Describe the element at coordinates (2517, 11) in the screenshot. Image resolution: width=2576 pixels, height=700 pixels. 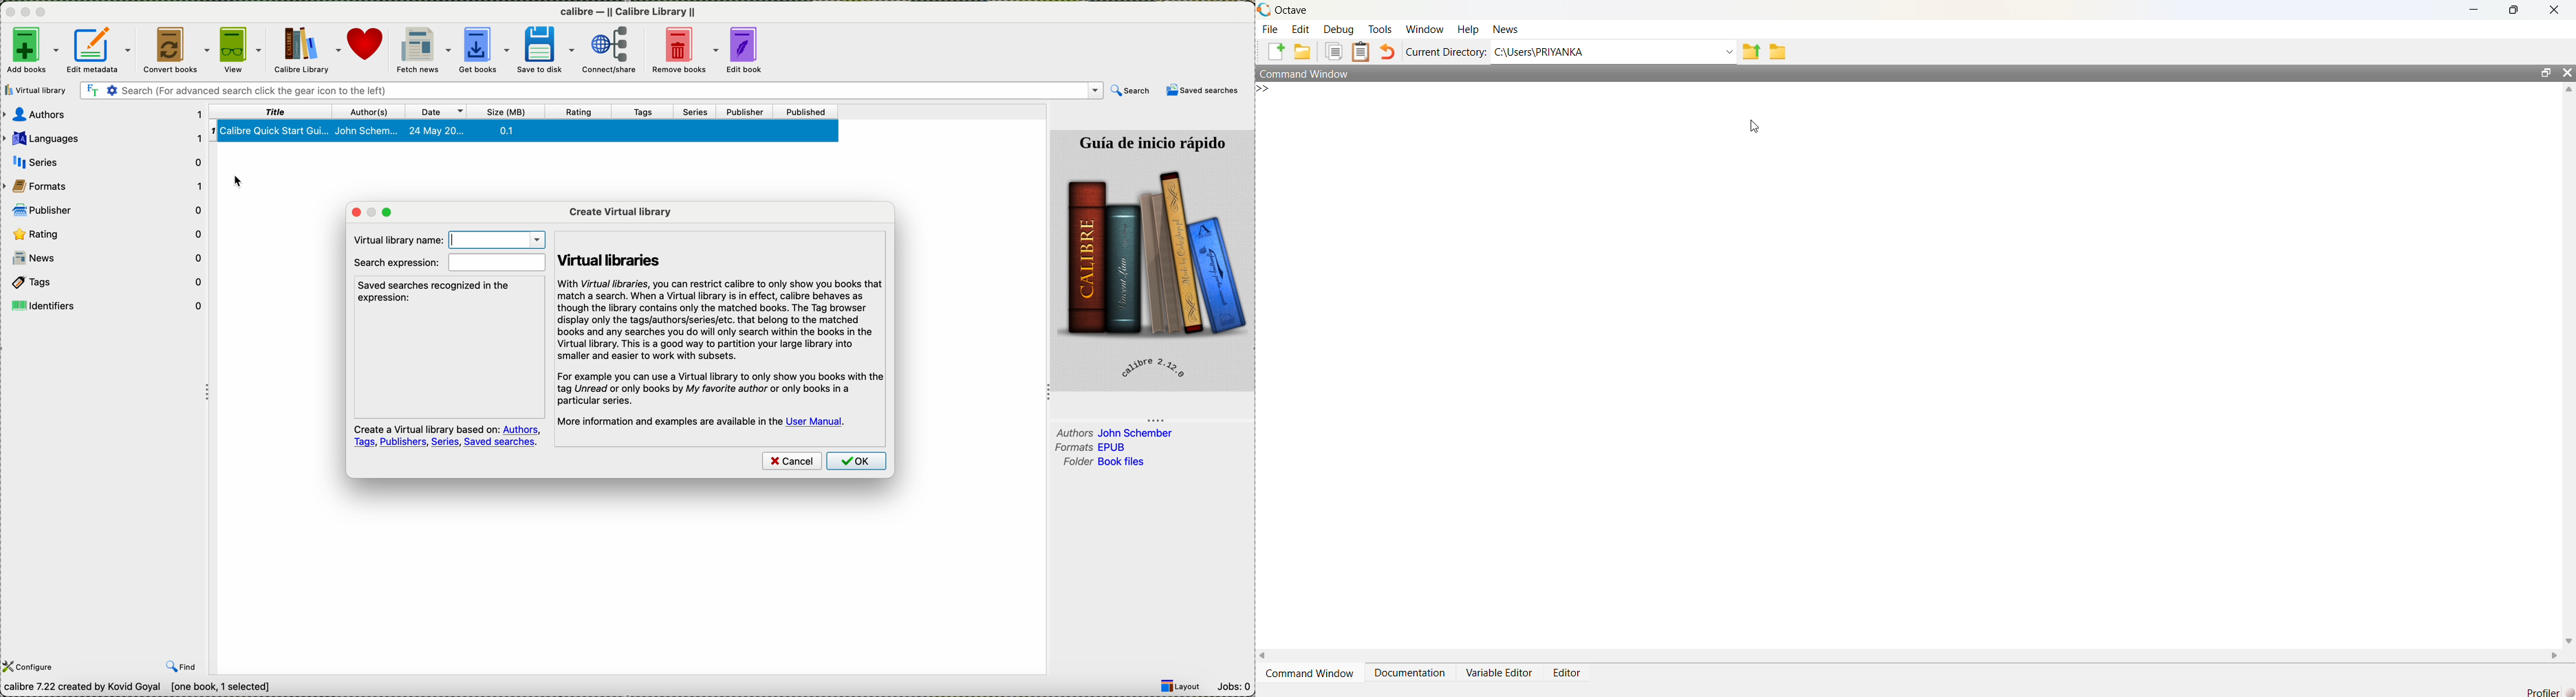
I see `Maximize / Restore` at that location.